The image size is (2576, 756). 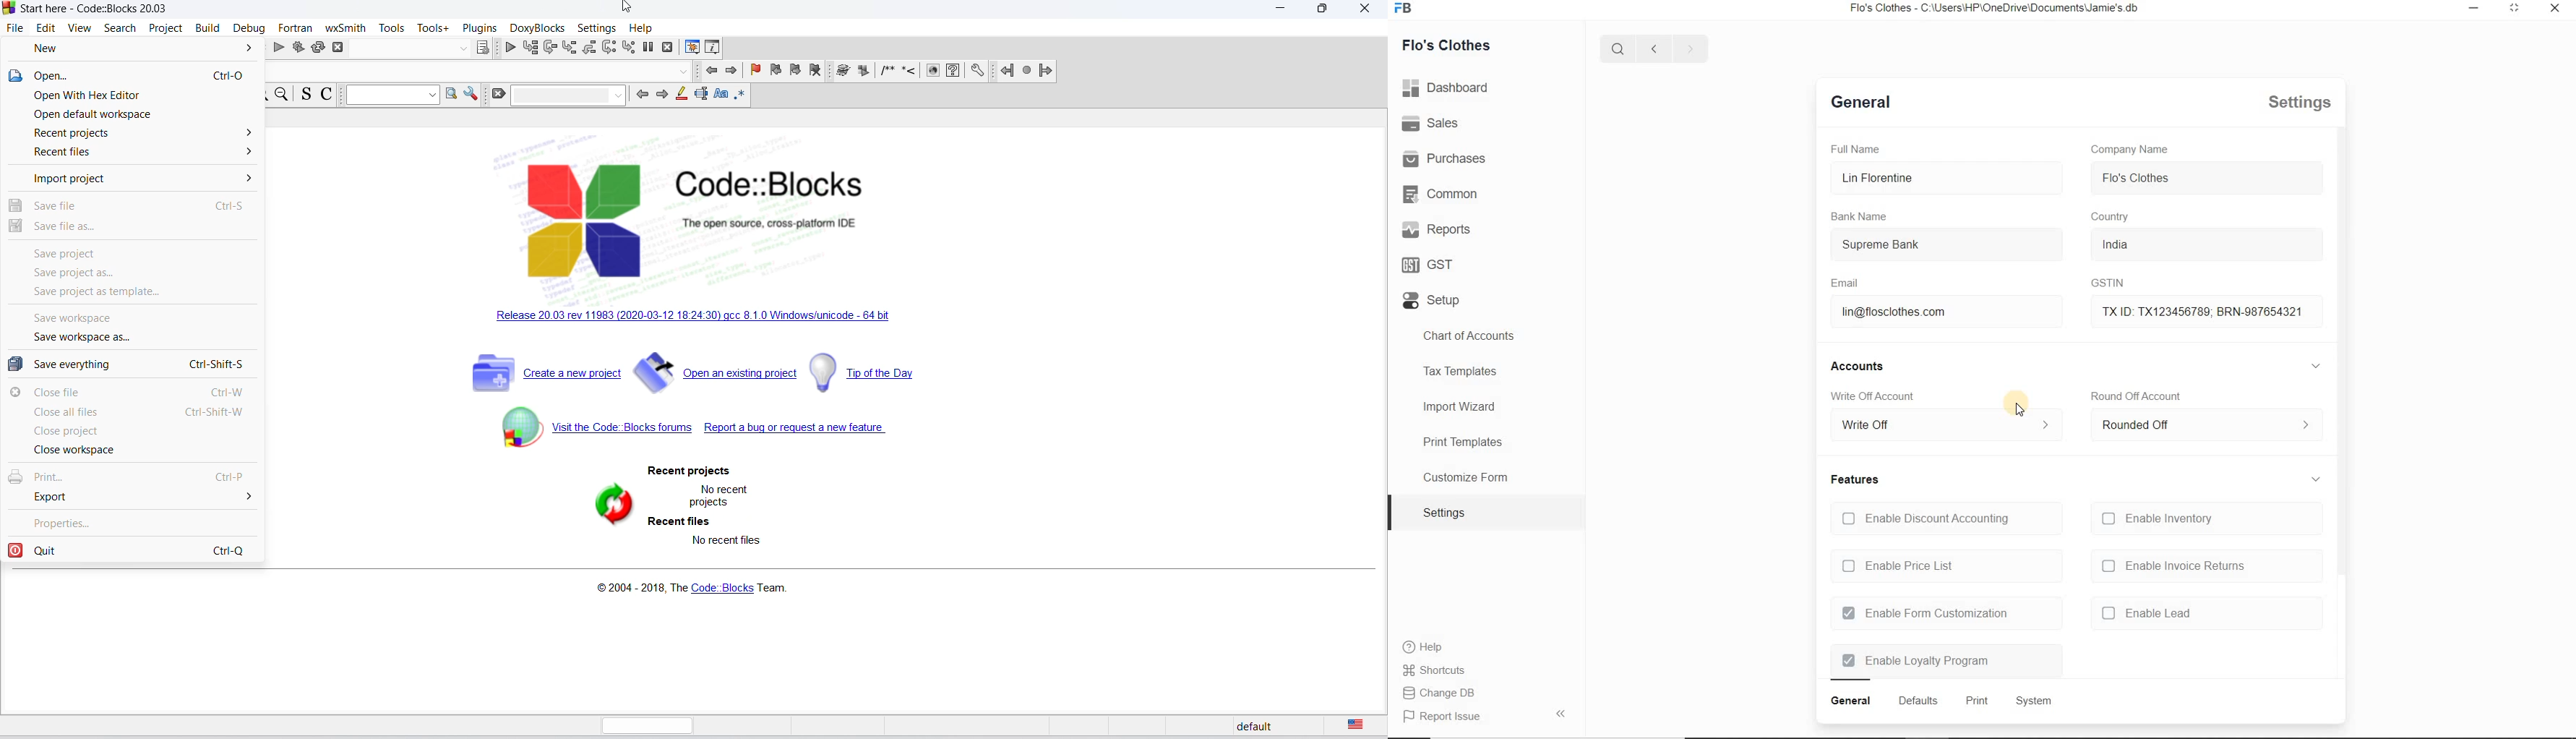 What do you see at coordinates (250, 28) in the screenshot?
I see `debug` at bounding box center [250, 28].